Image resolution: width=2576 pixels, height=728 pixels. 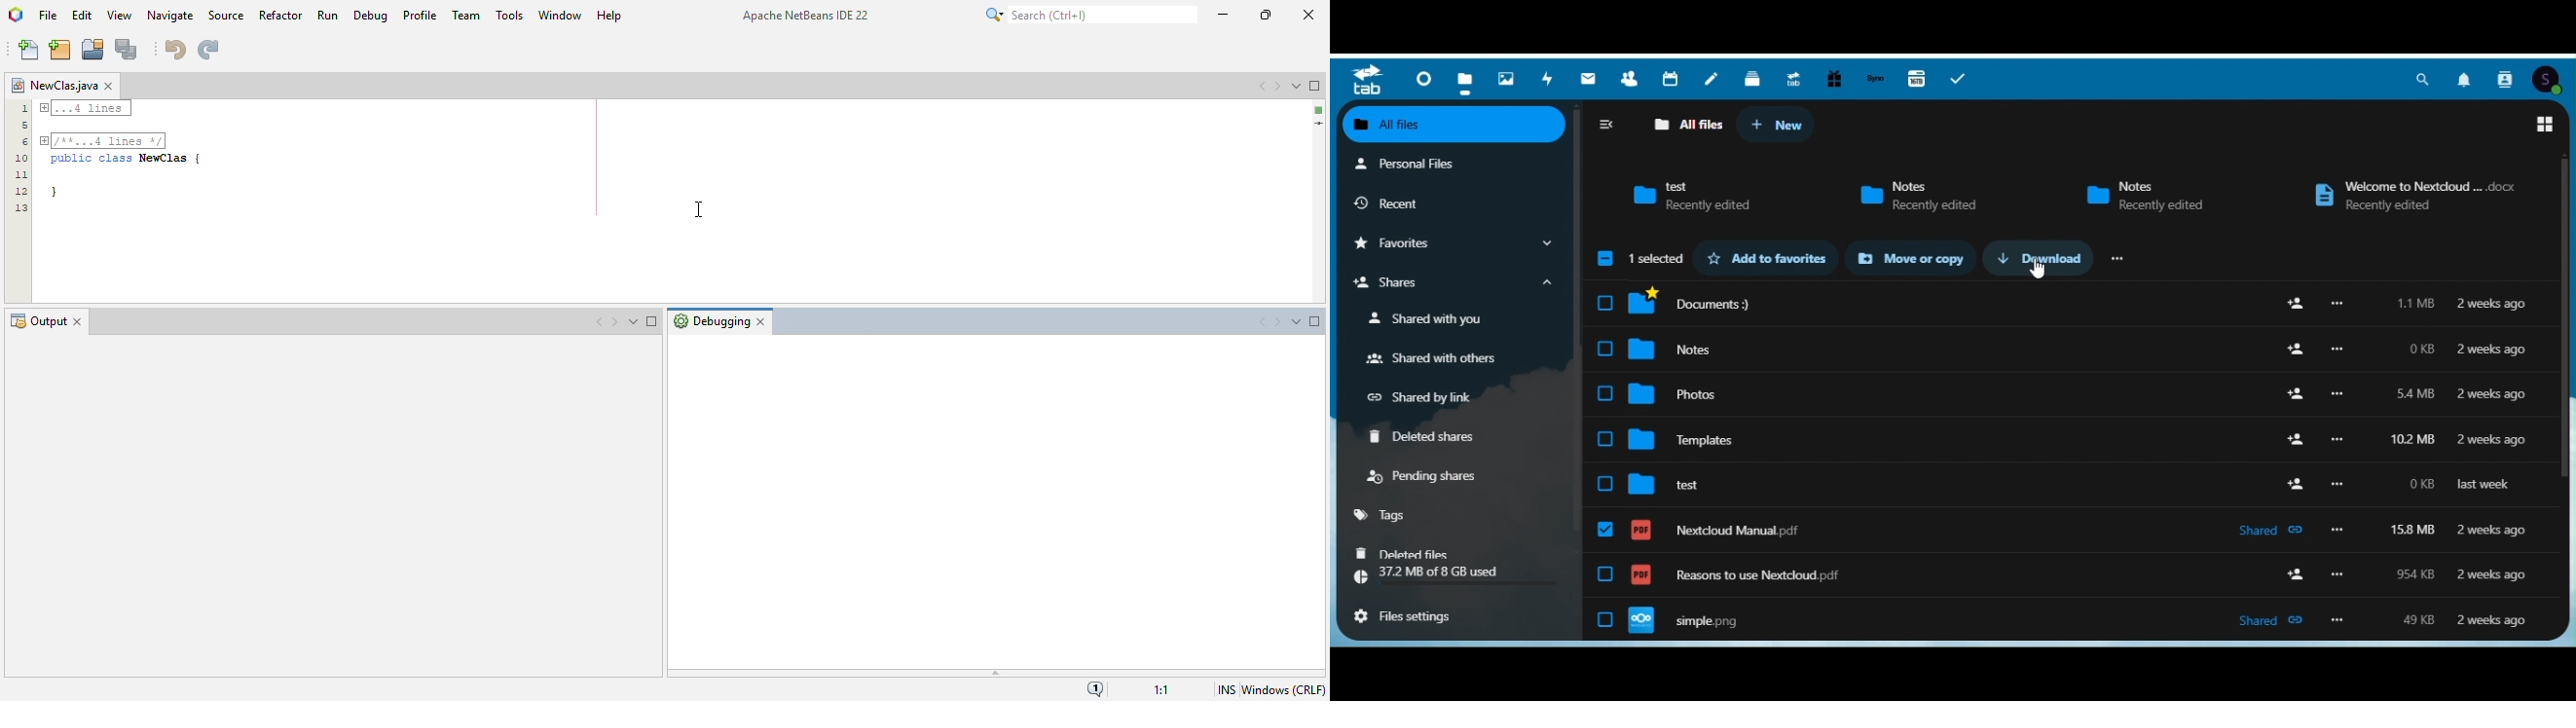 What do you see at coordinates (1712, 78) in the screenshot?
I see `Notes` at bounding box center [1712, 78].